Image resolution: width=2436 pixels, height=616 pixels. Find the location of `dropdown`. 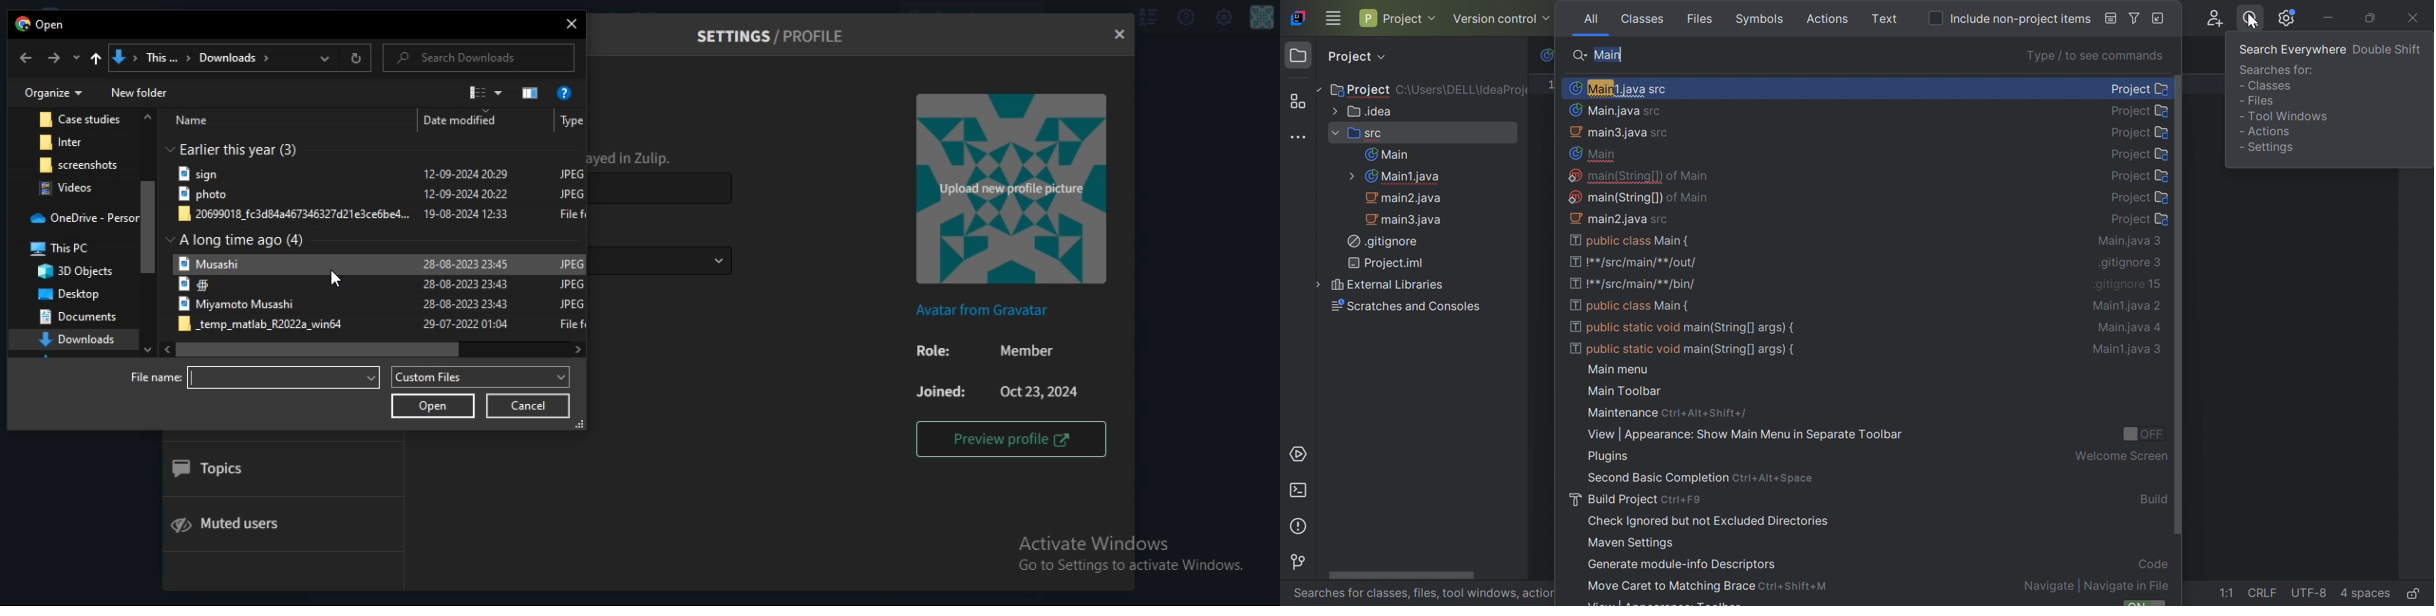

dropdown is located at coordinates (75, 58).